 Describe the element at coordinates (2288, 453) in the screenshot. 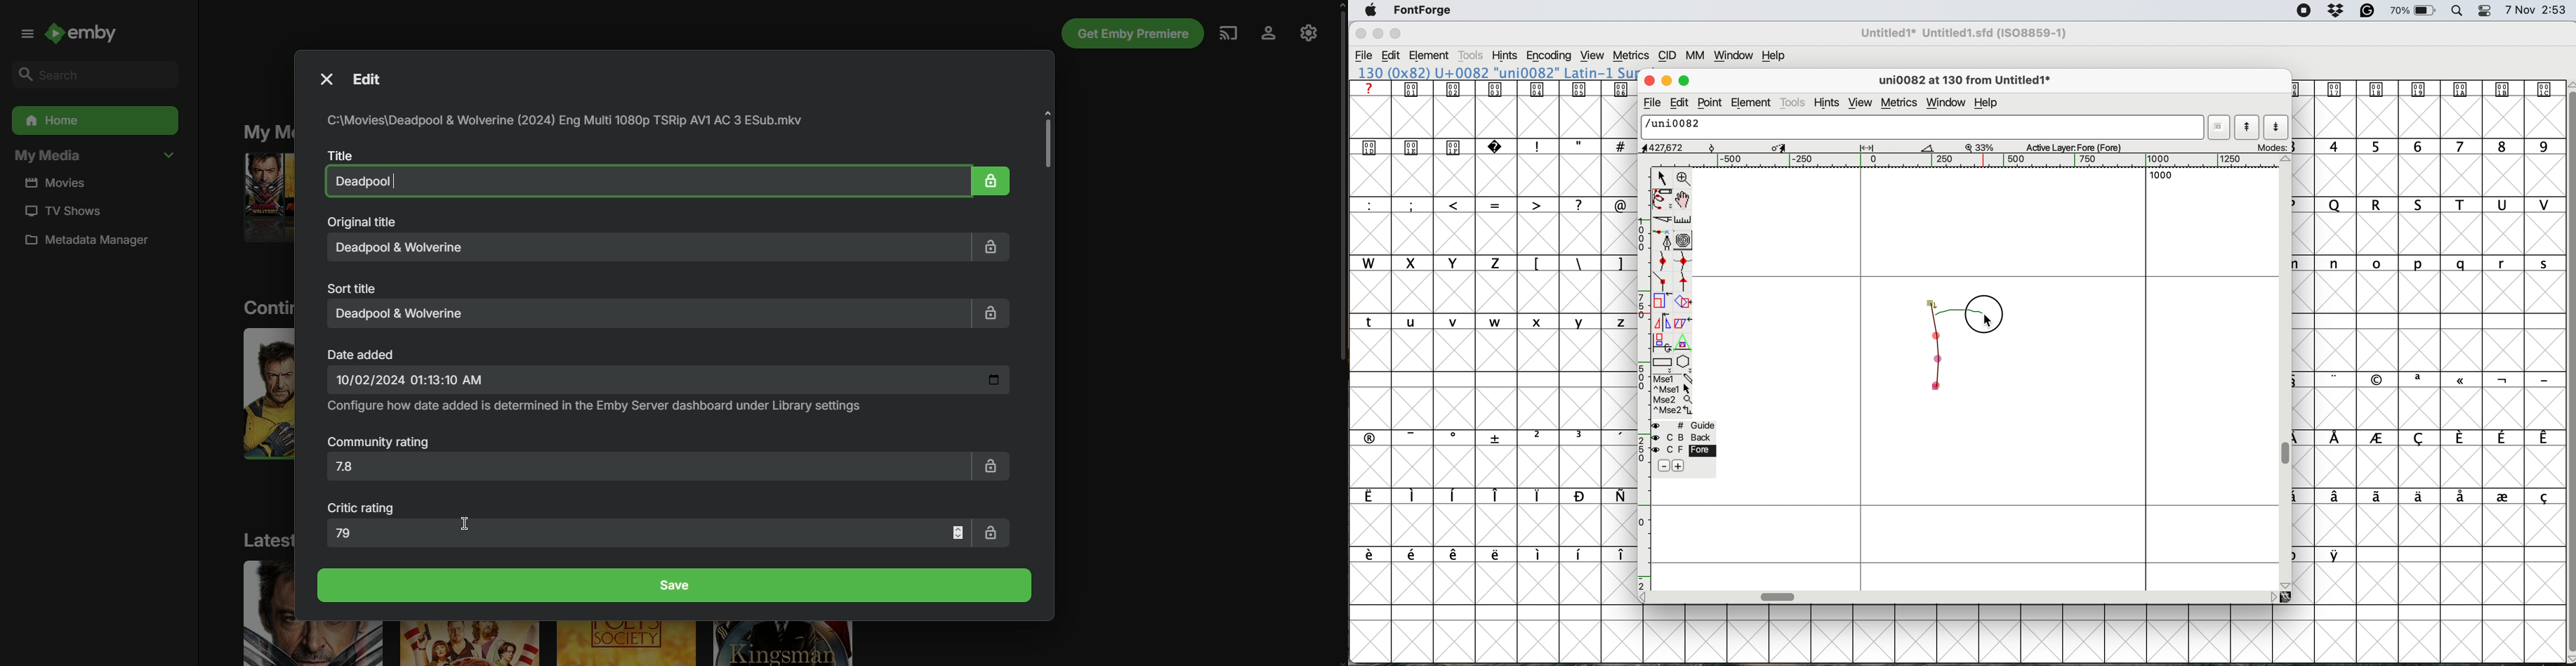

I see `vertical scroll bar` at that location.